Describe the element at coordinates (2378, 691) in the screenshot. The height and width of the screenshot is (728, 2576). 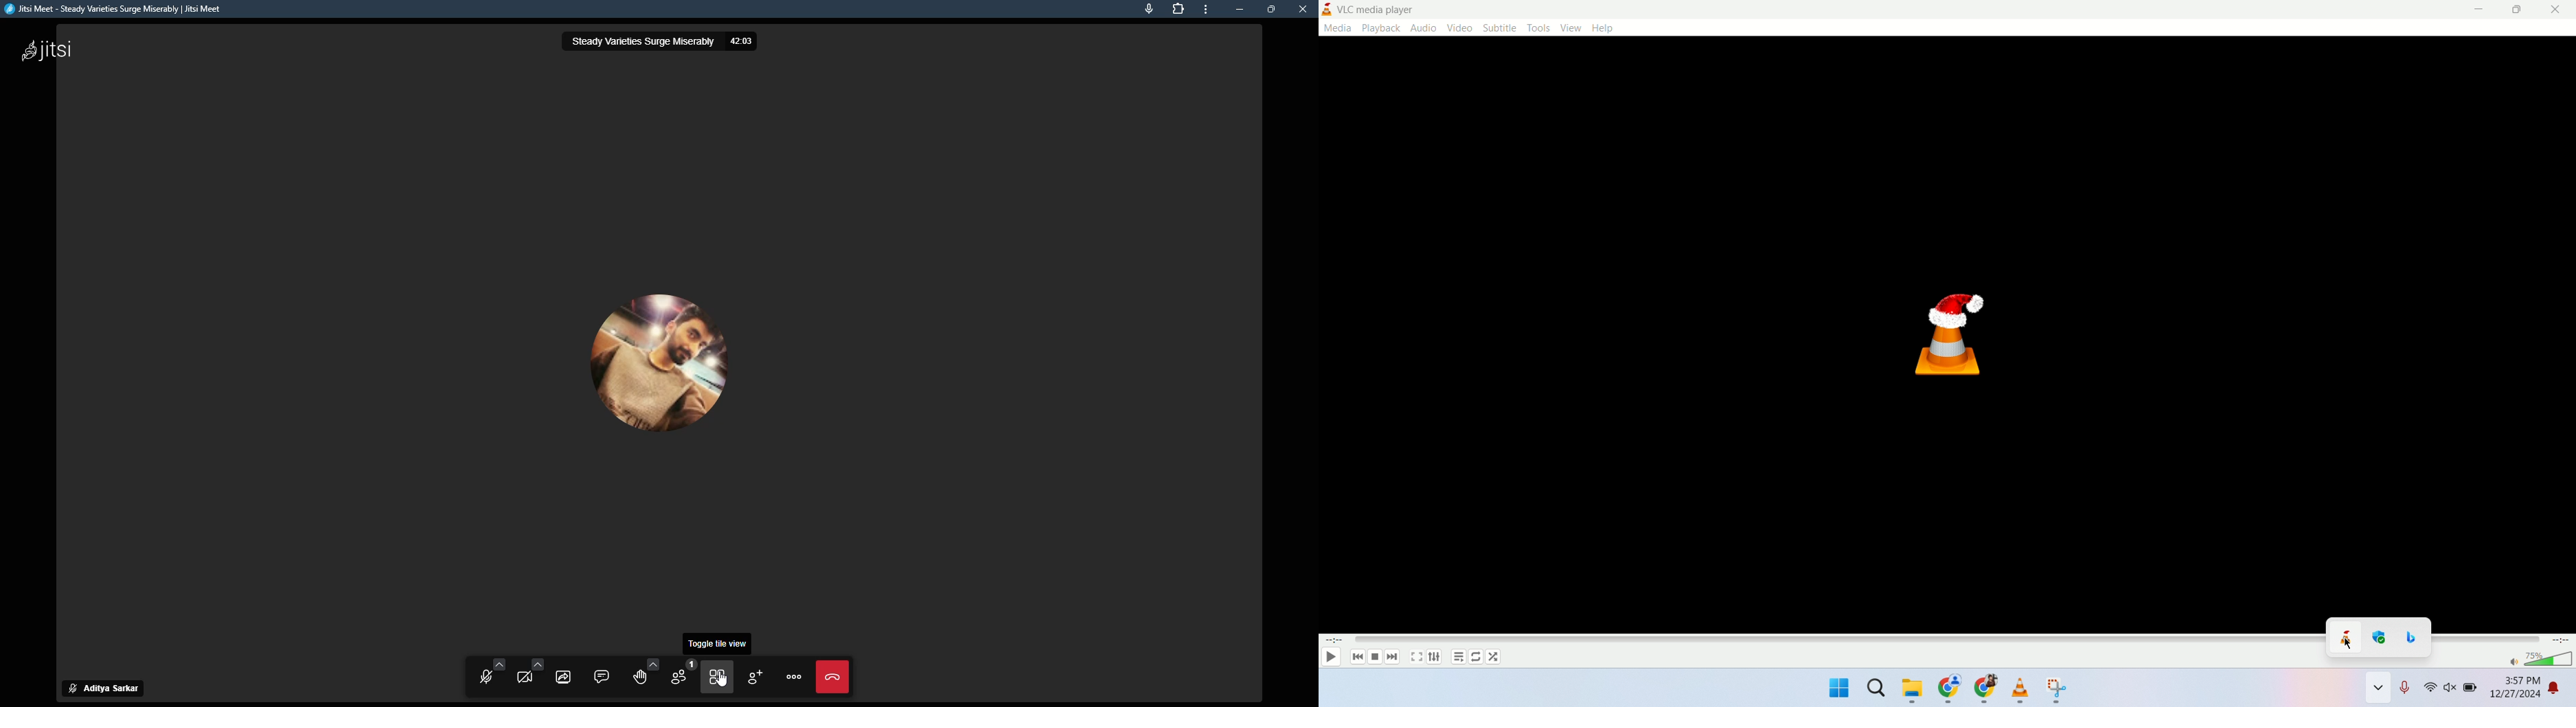
I see `show hidden icons` at that location.